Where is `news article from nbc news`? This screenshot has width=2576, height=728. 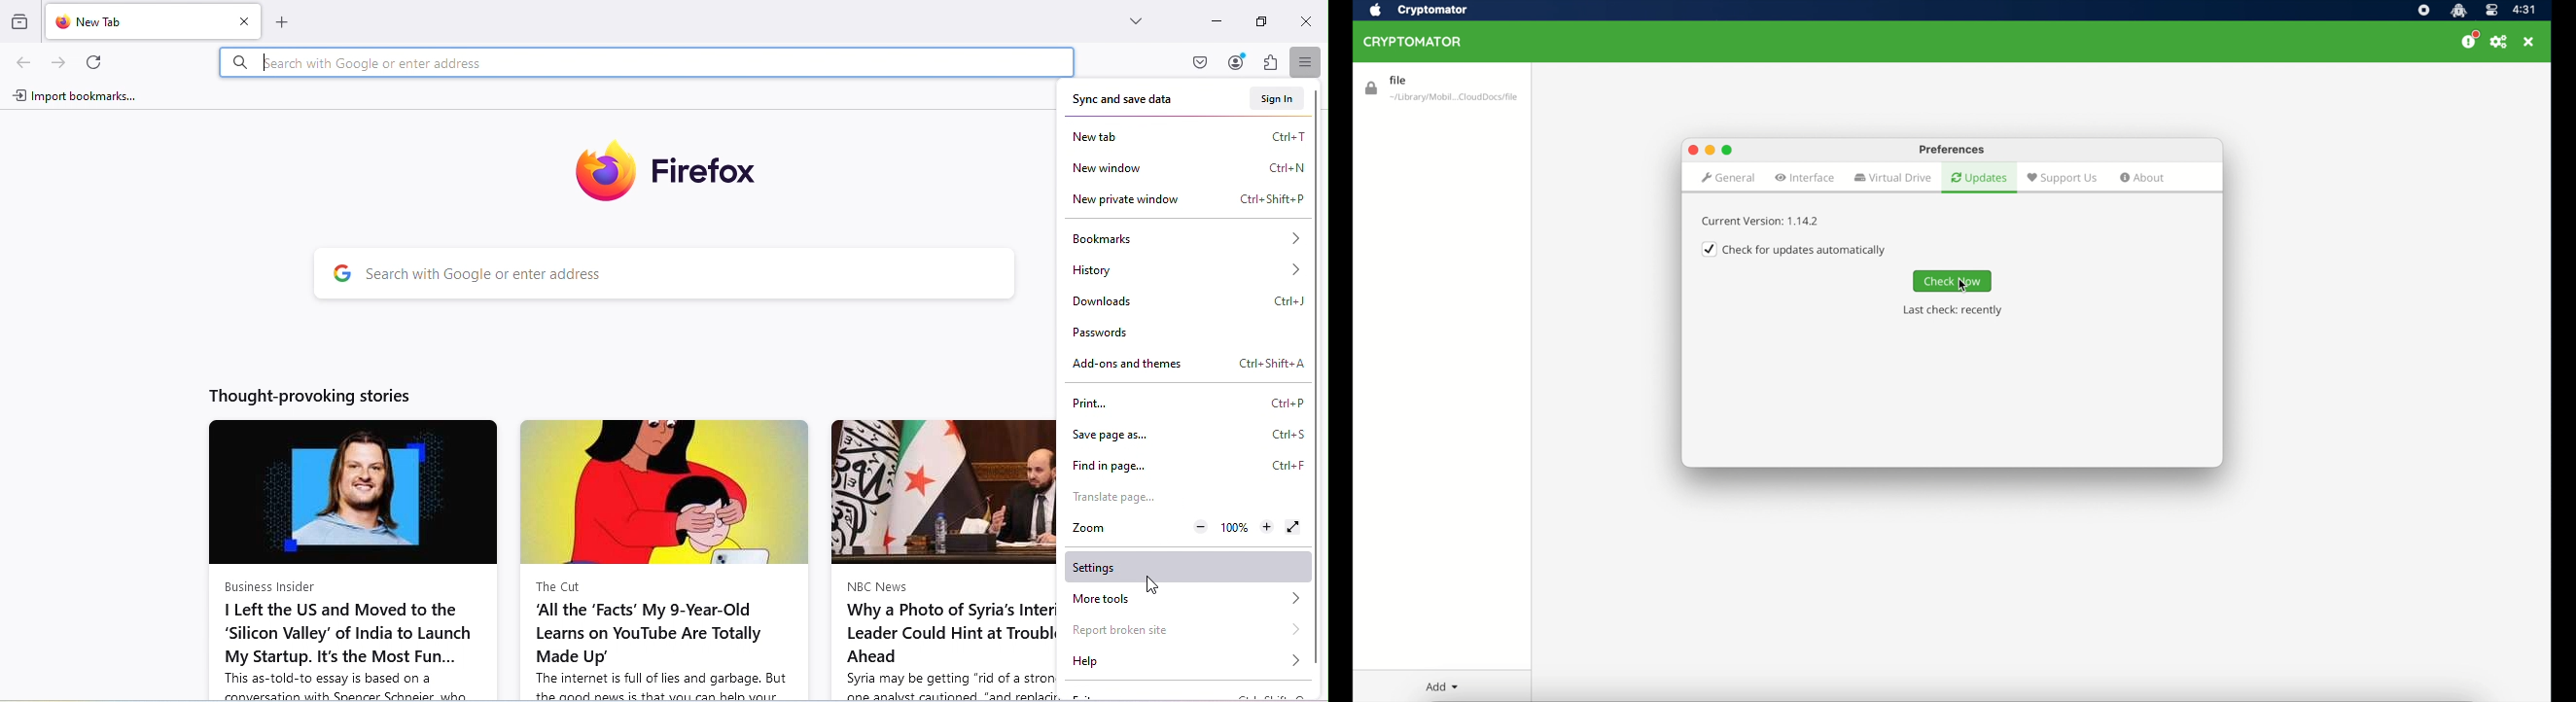 news article from nbc news is located at coordinates (935, 559).